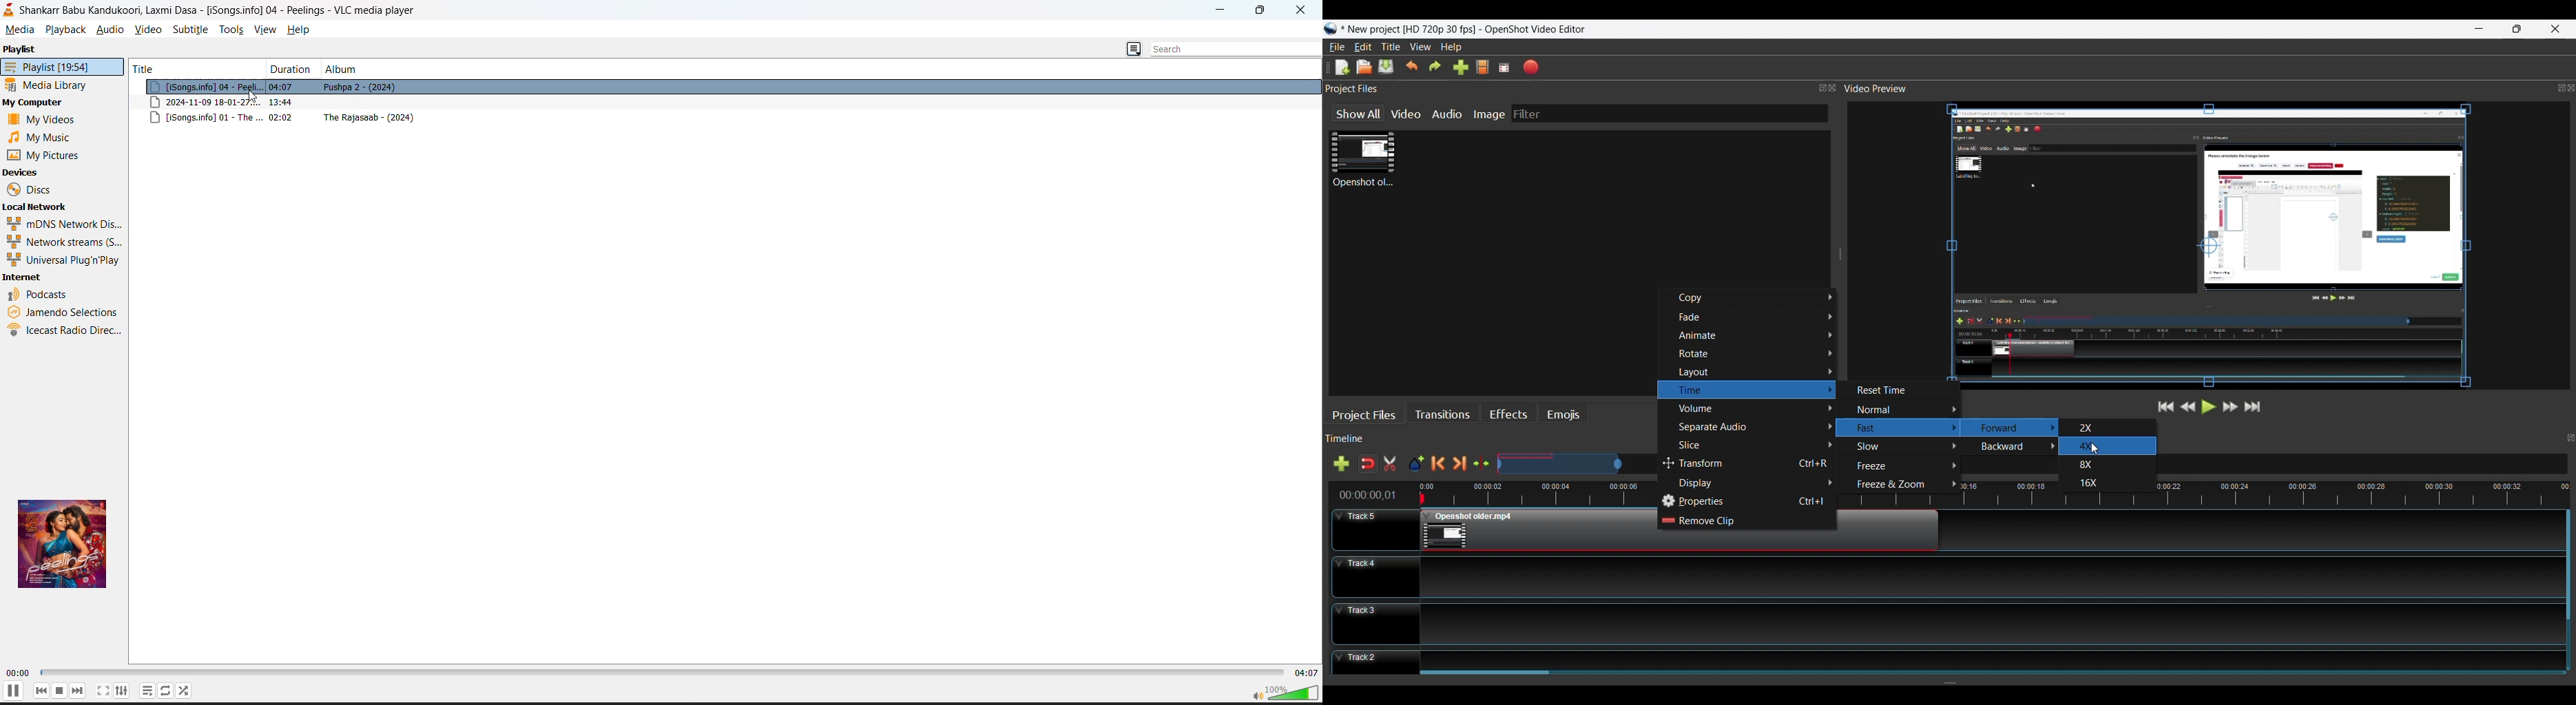 This screenshot has width=2576, height=728. What do you see at coordinates (289, 68) in the screenshot?
I see `duration` at bounding box center [289, 68].